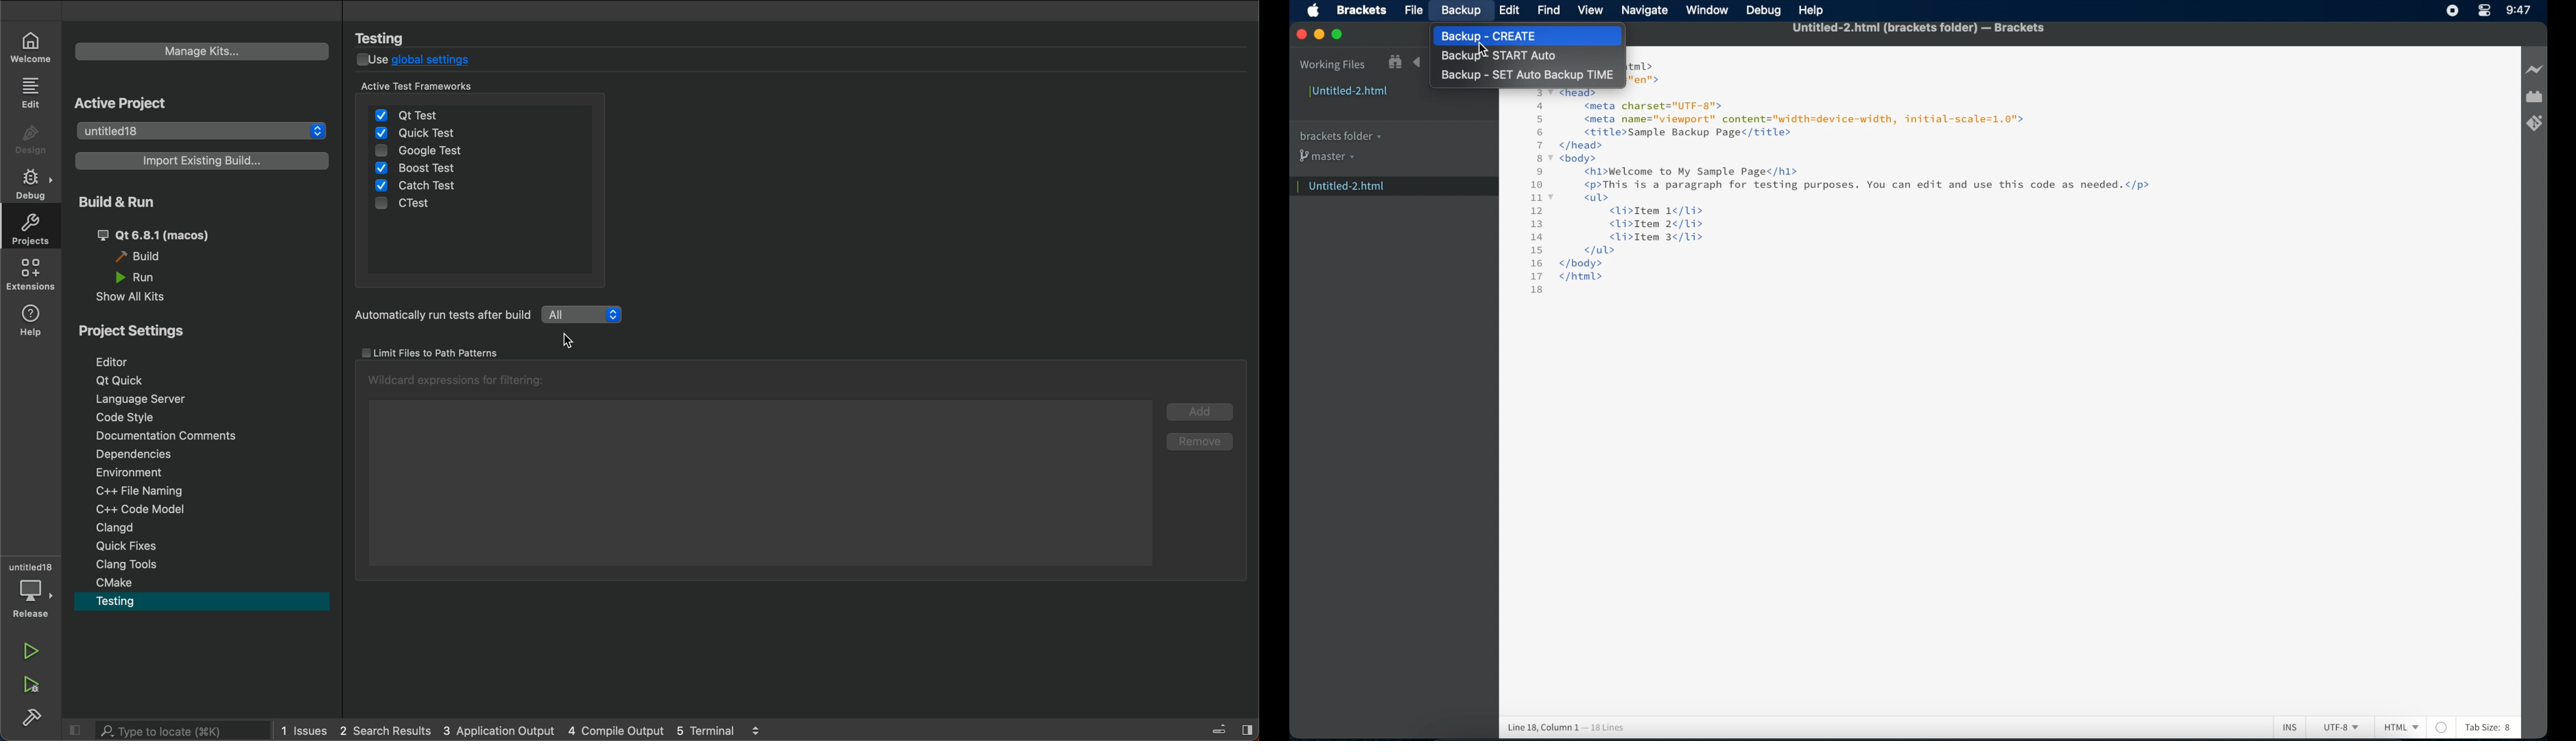 The image size is (2576, 756). I want to click on close sidebar, so click(1229, 729).